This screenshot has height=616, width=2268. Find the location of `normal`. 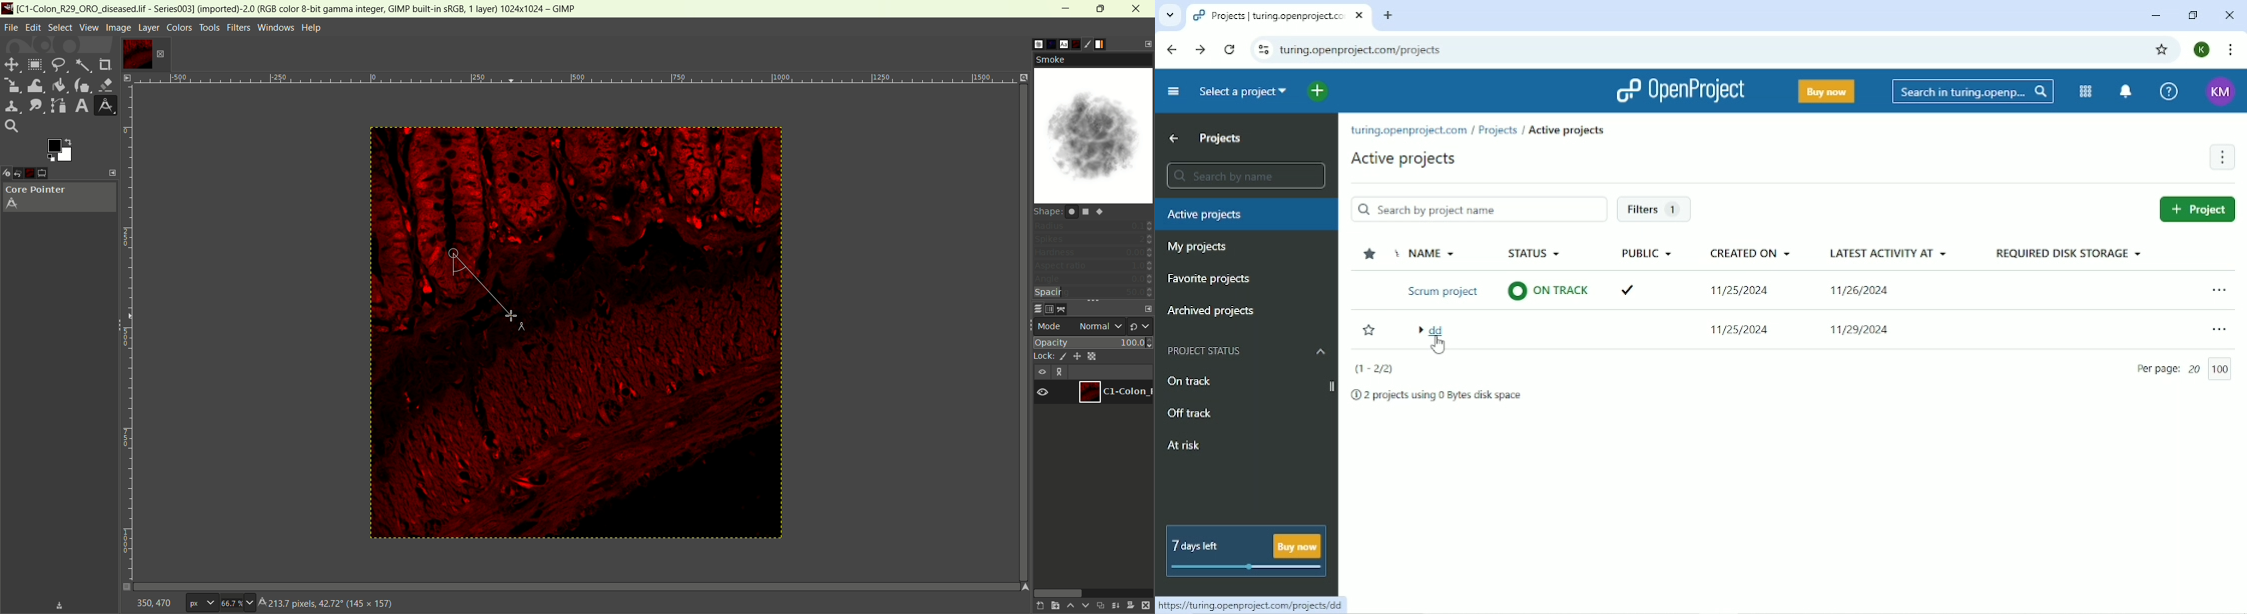

normal is located at coordinates (1101, 326).